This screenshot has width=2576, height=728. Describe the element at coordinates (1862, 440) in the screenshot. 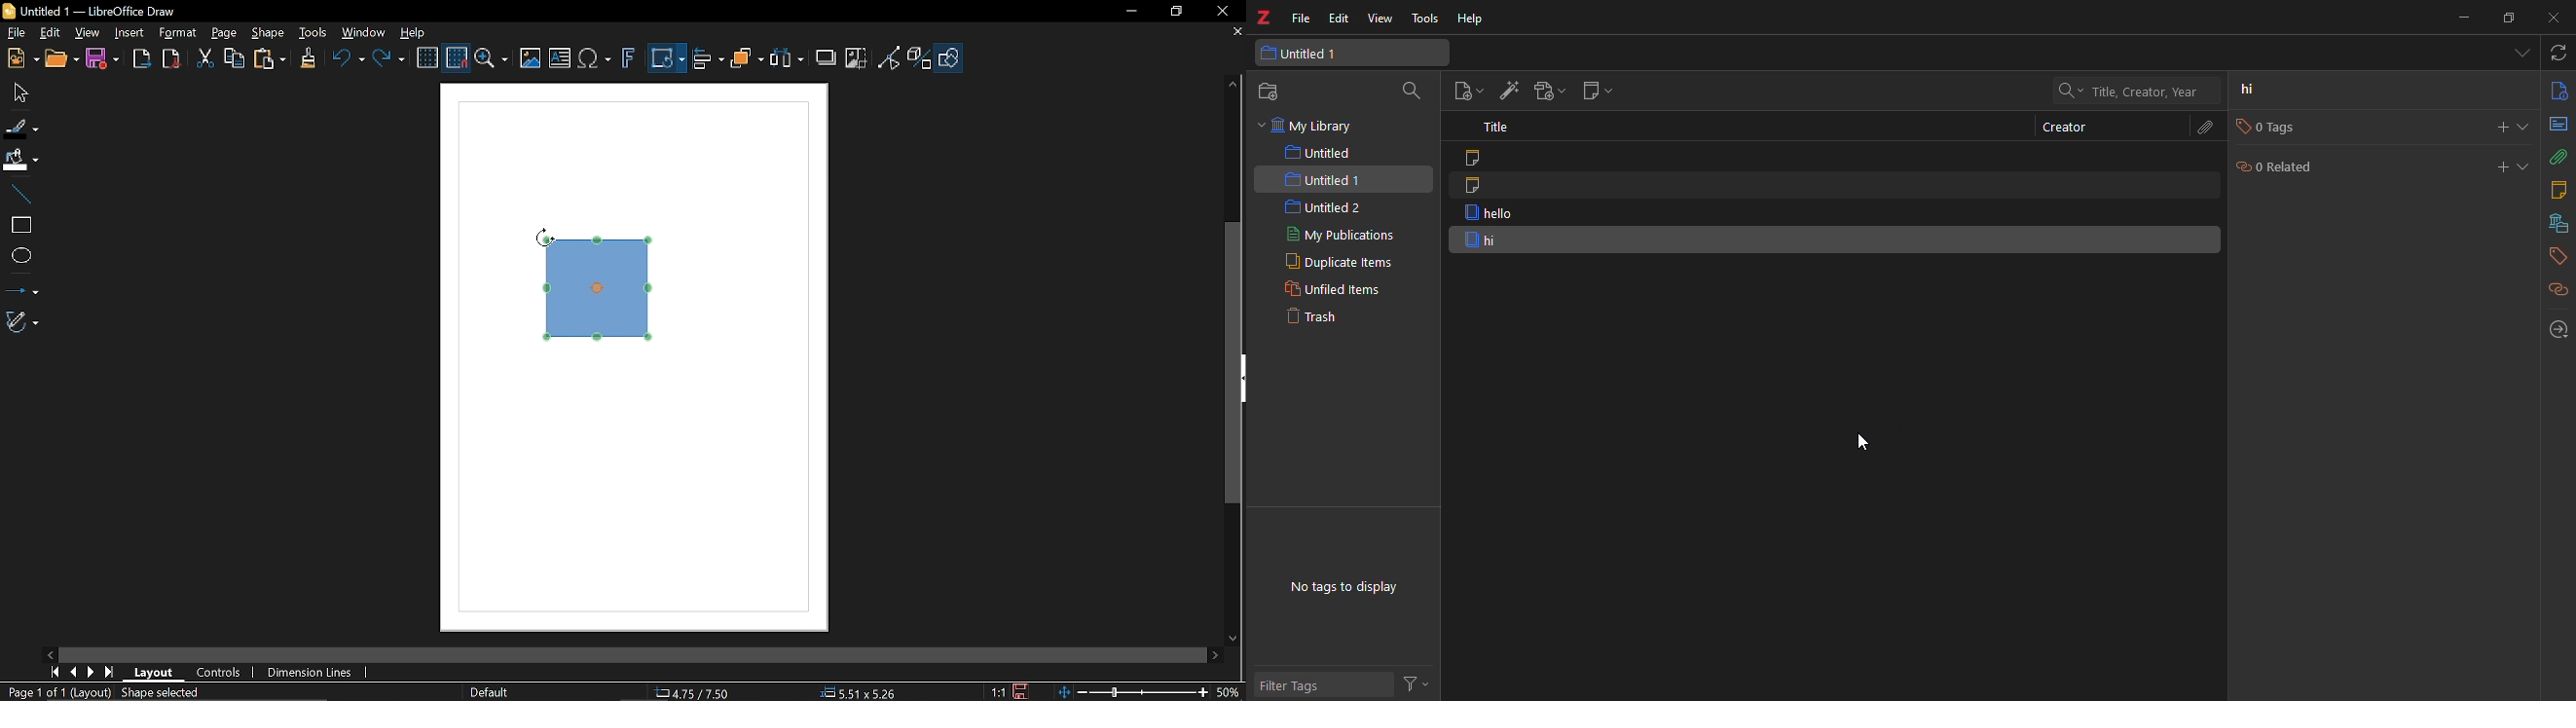

I see `cursor` at that location.